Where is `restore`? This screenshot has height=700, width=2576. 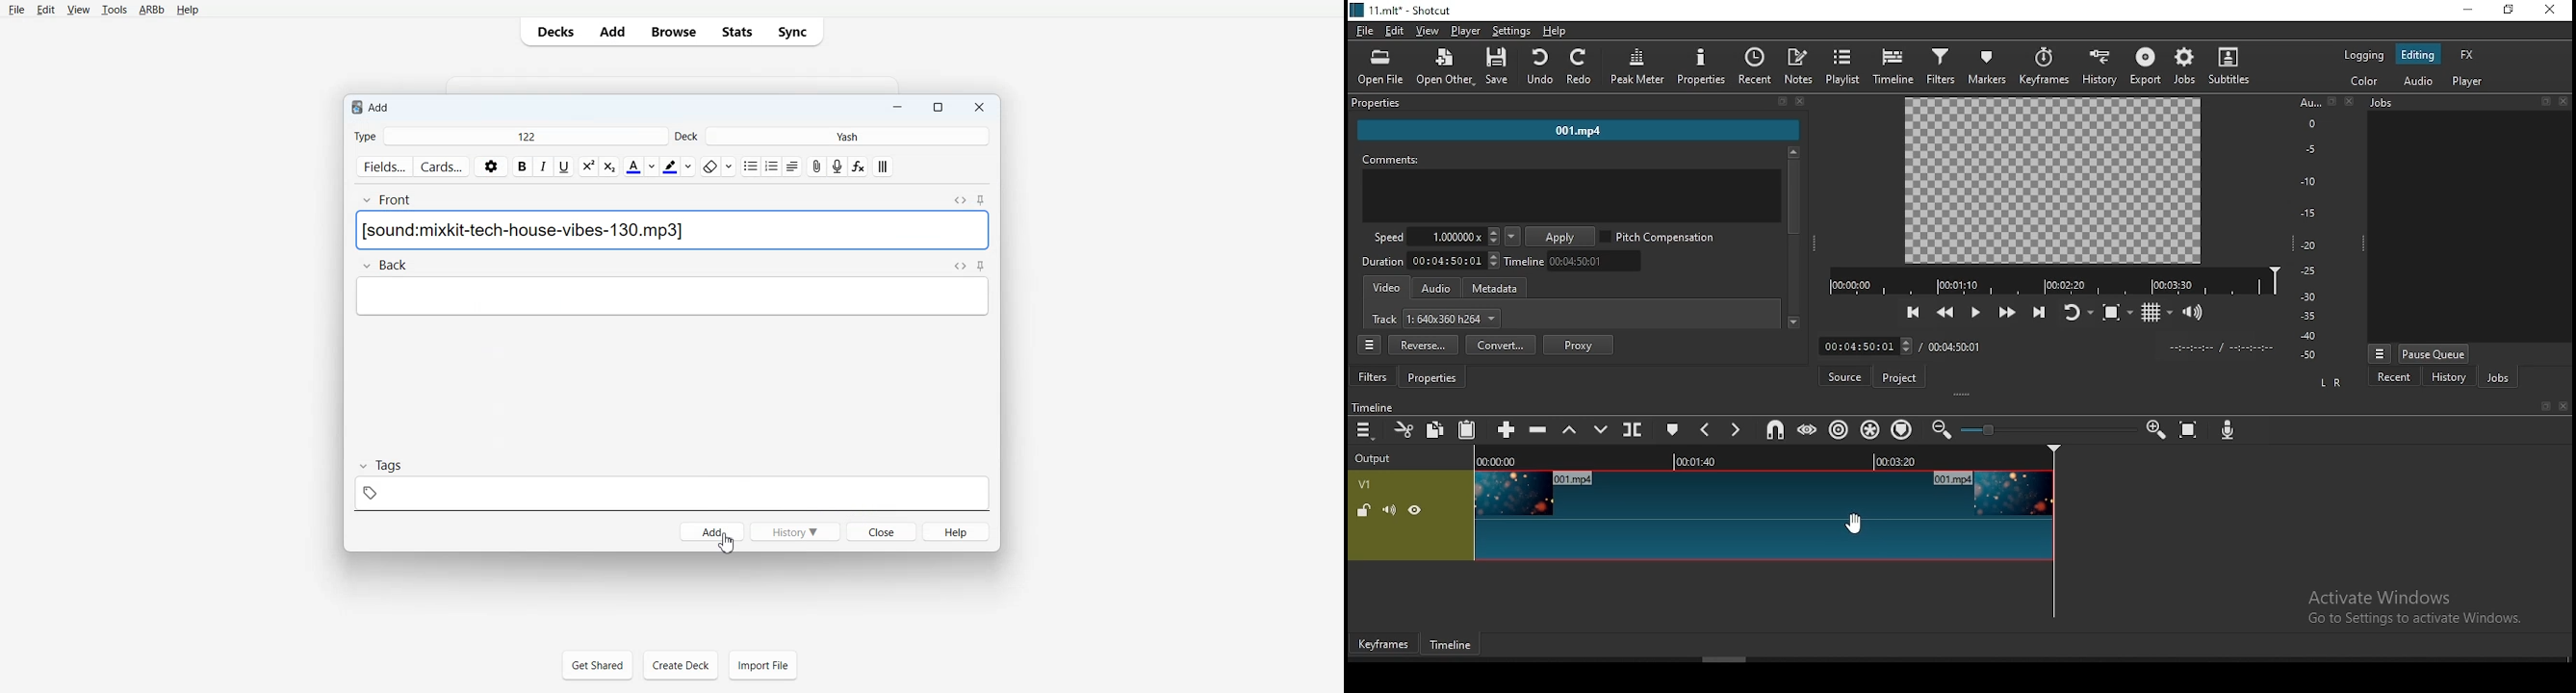 restore is located at coordinates (2508, 11).